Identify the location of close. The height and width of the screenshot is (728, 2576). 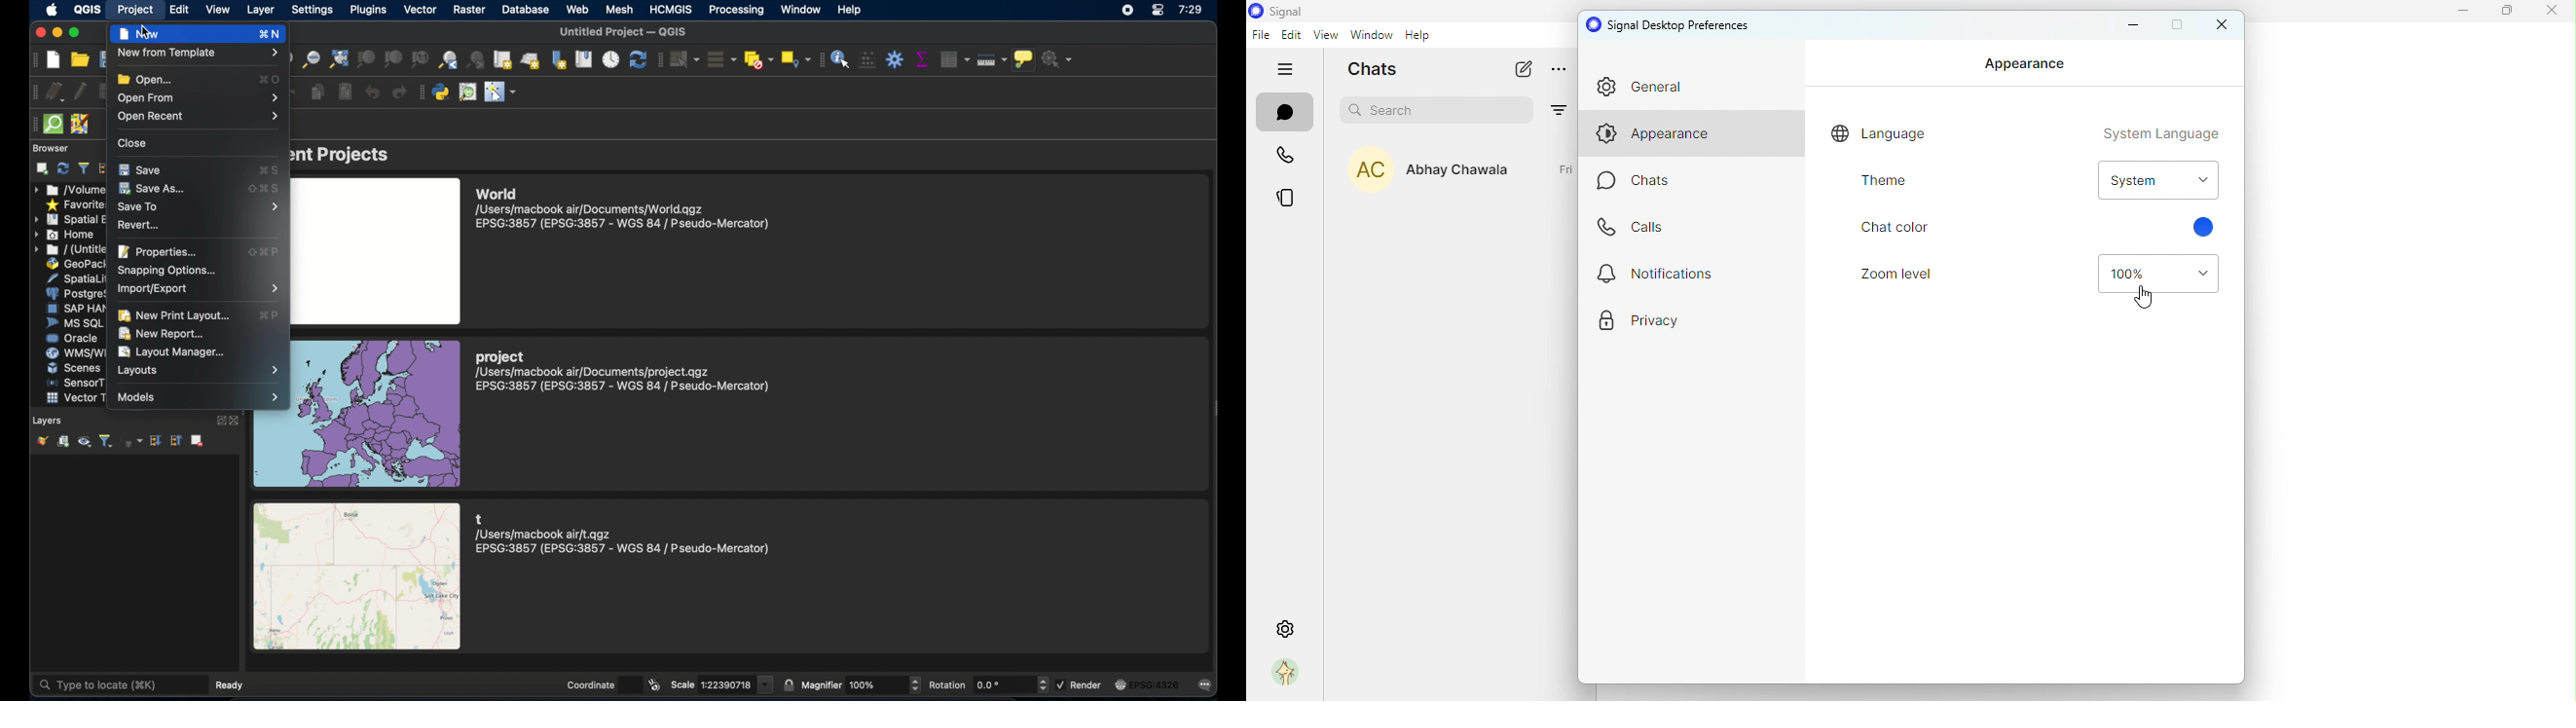
(238, 420).